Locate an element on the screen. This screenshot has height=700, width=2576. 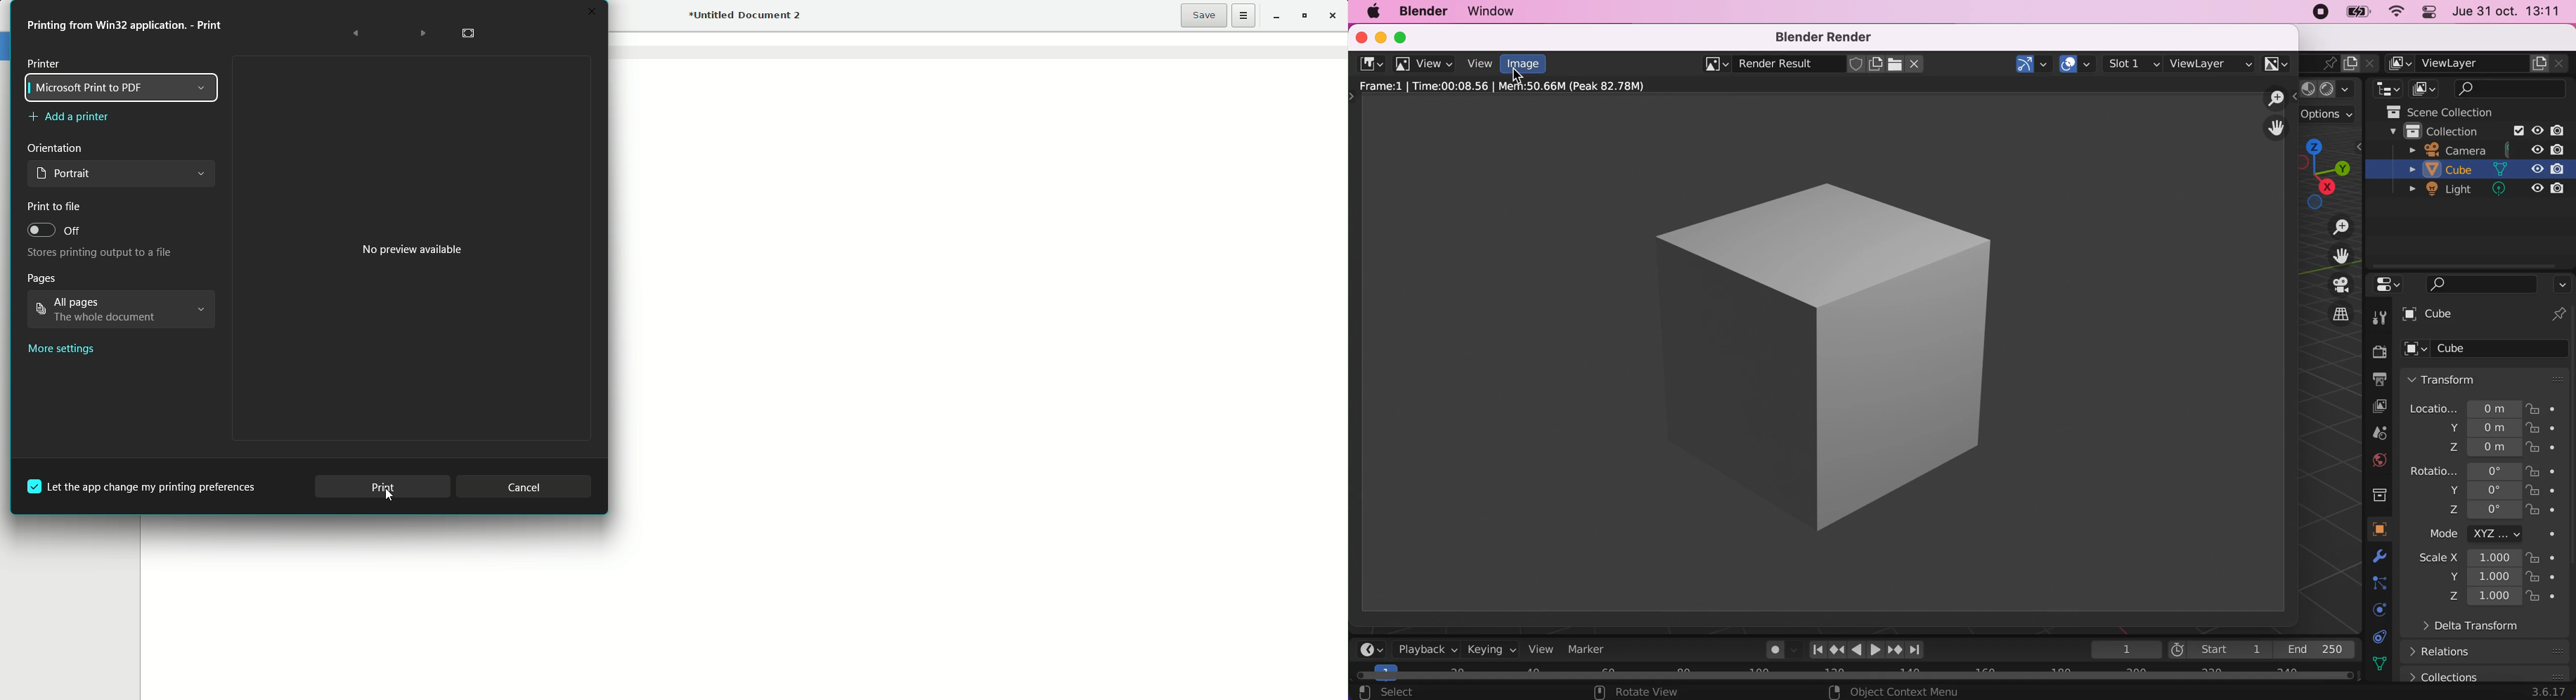
playback is located at coordinates (1425, 651).